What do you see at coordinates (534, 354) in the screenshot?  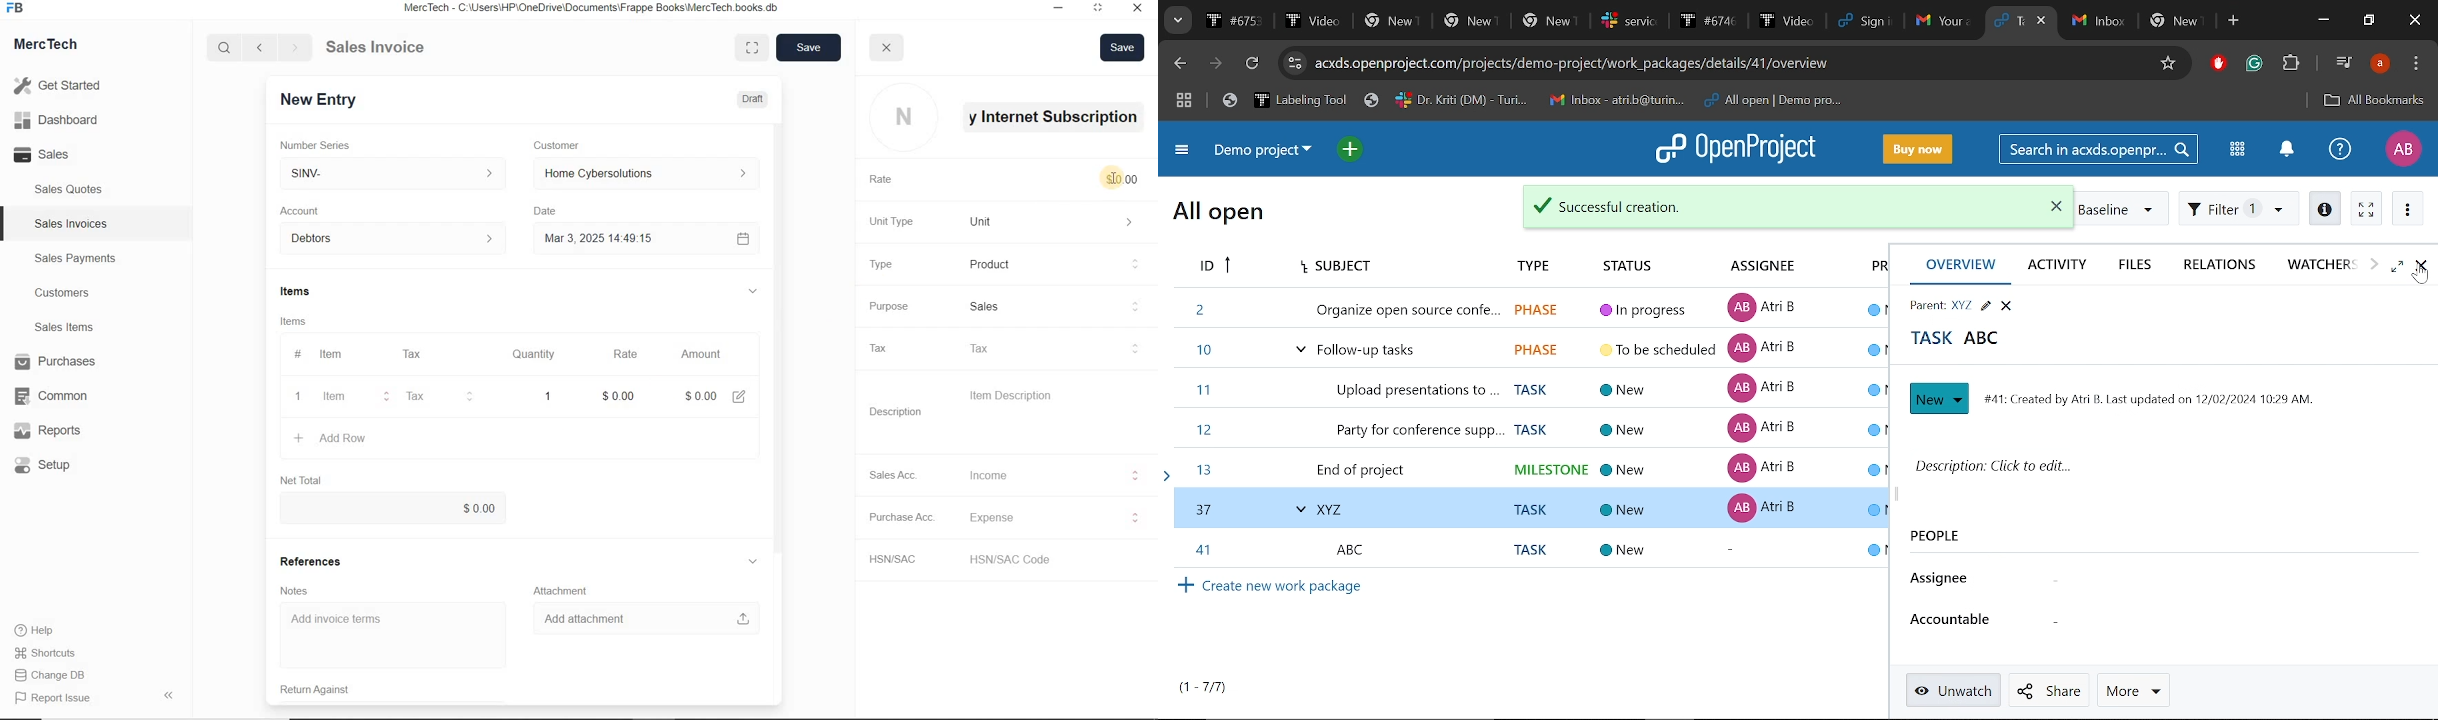 I see `Quantity` at bounding box center [534, 354].